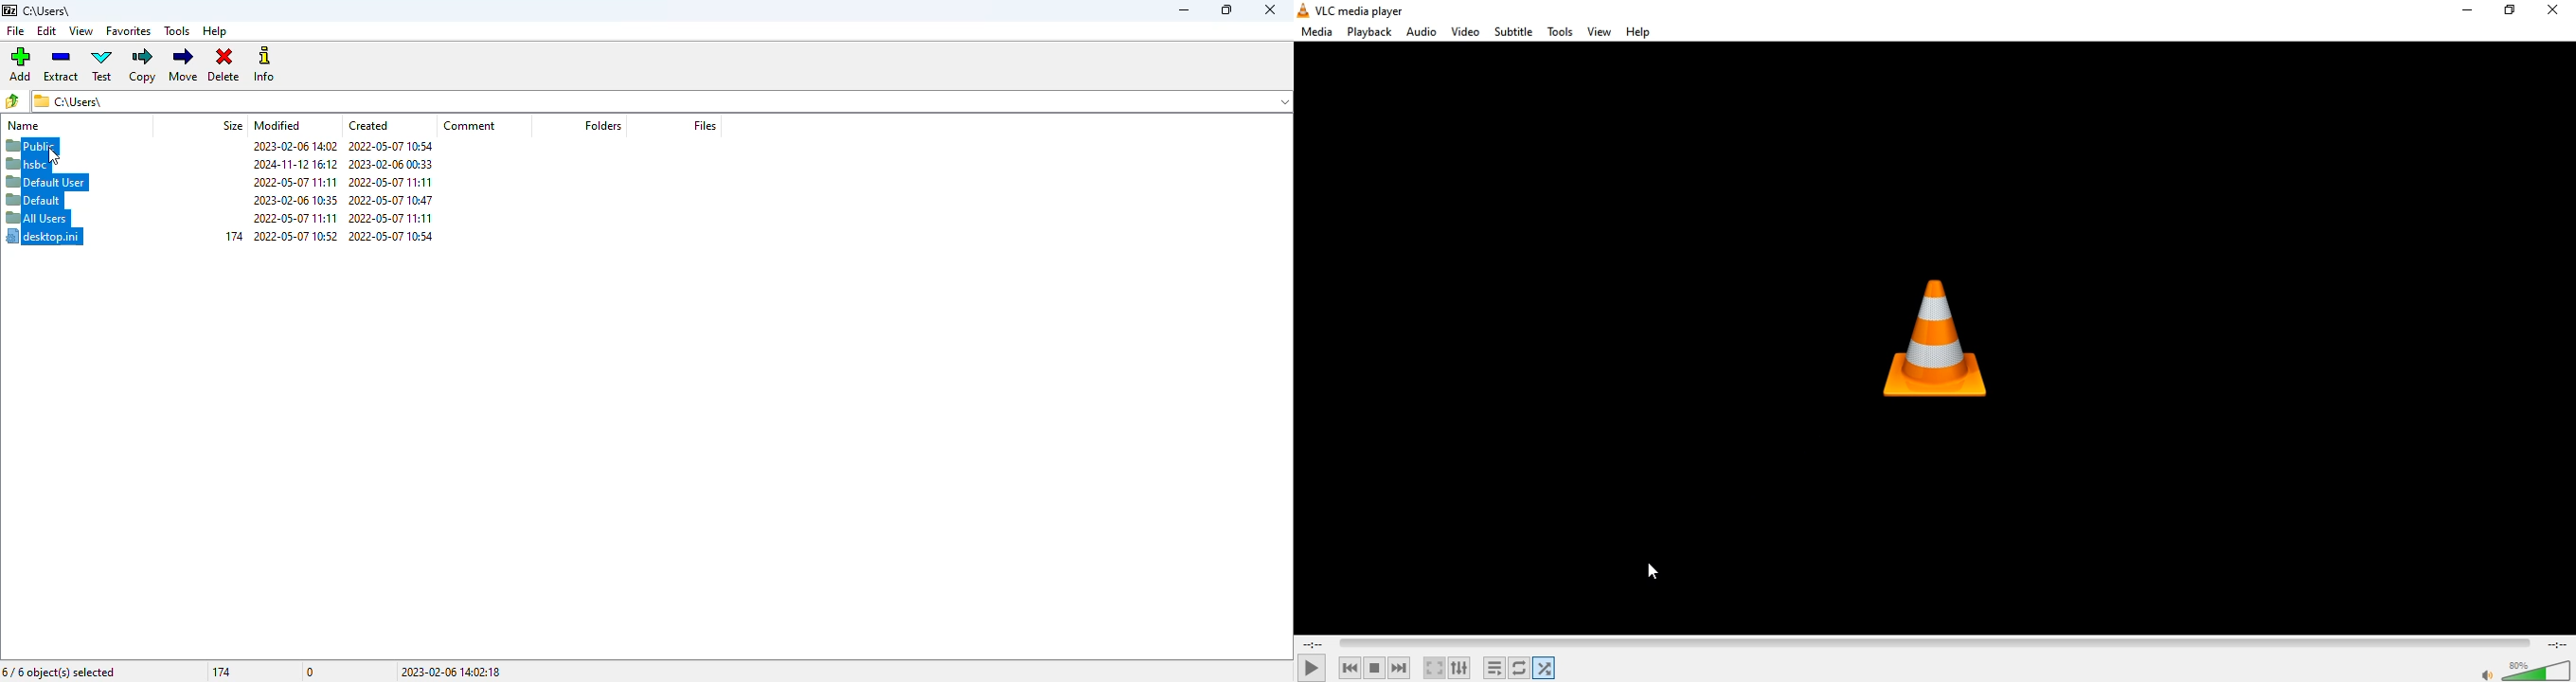  Describe the element at coordinates (470, 127) in the screenshot. I see `comment` at that location.